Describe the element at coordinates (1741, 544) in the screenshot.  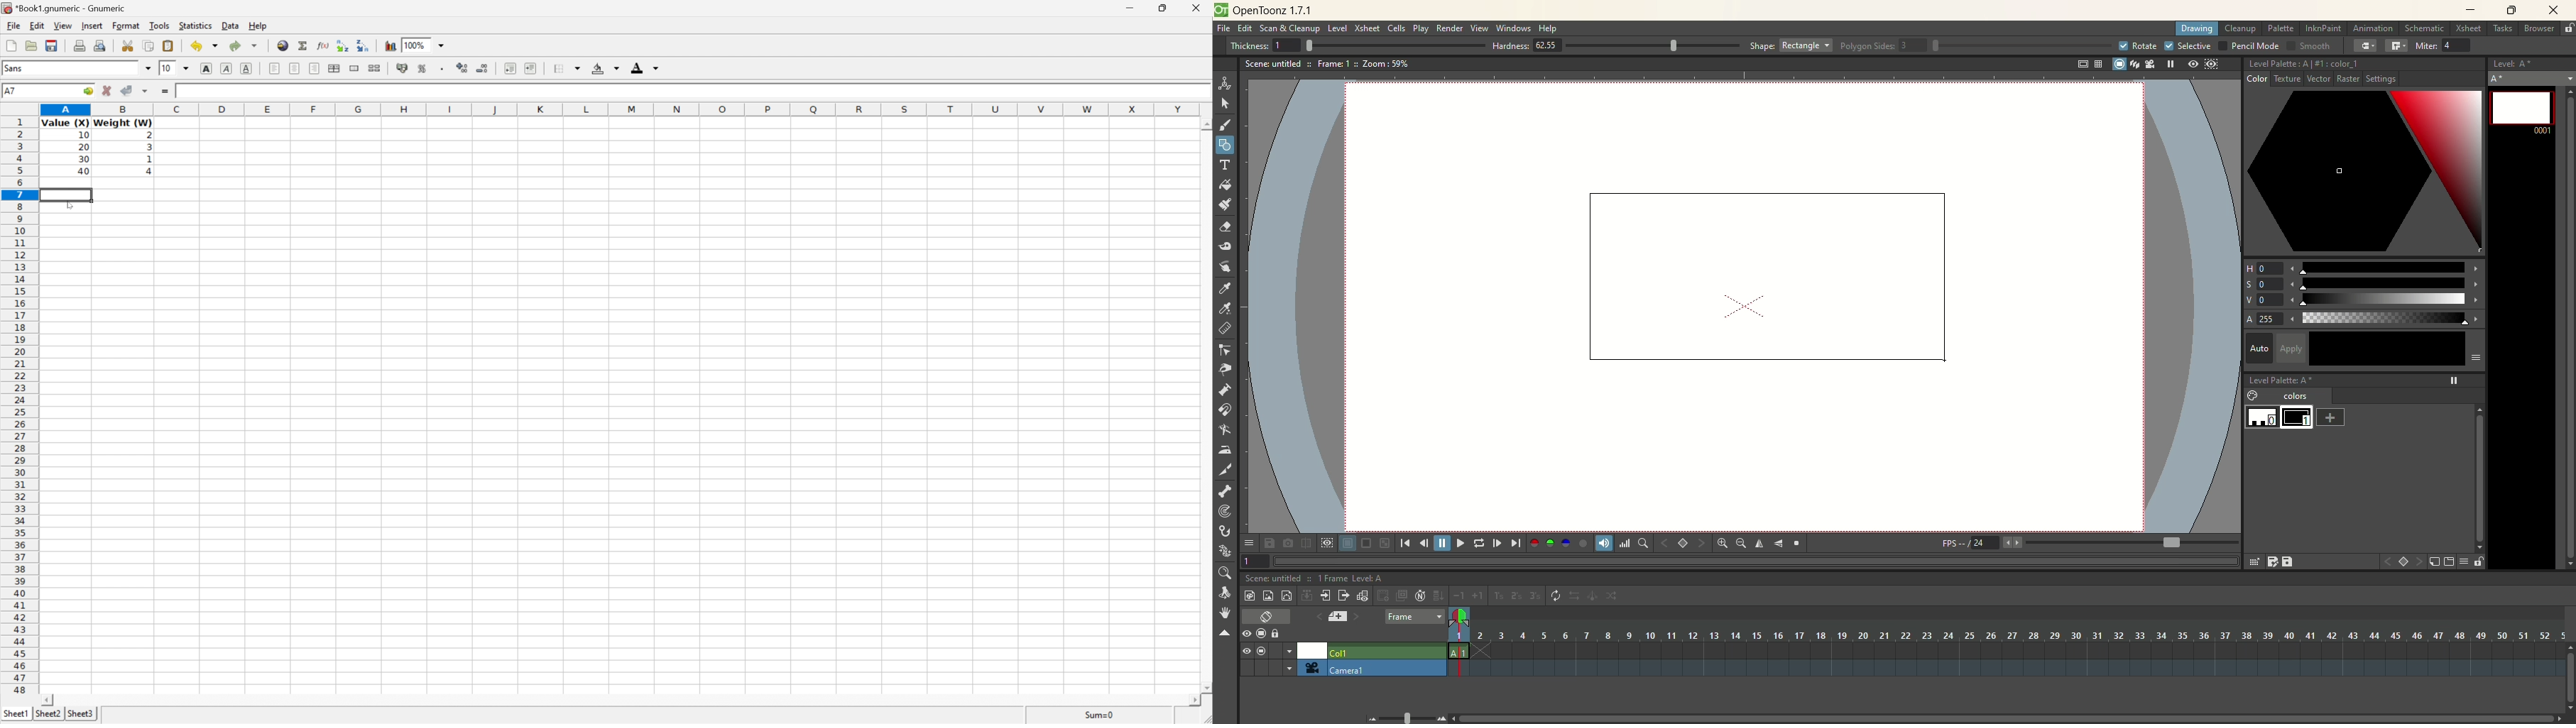
I see `zoom out` at that location.